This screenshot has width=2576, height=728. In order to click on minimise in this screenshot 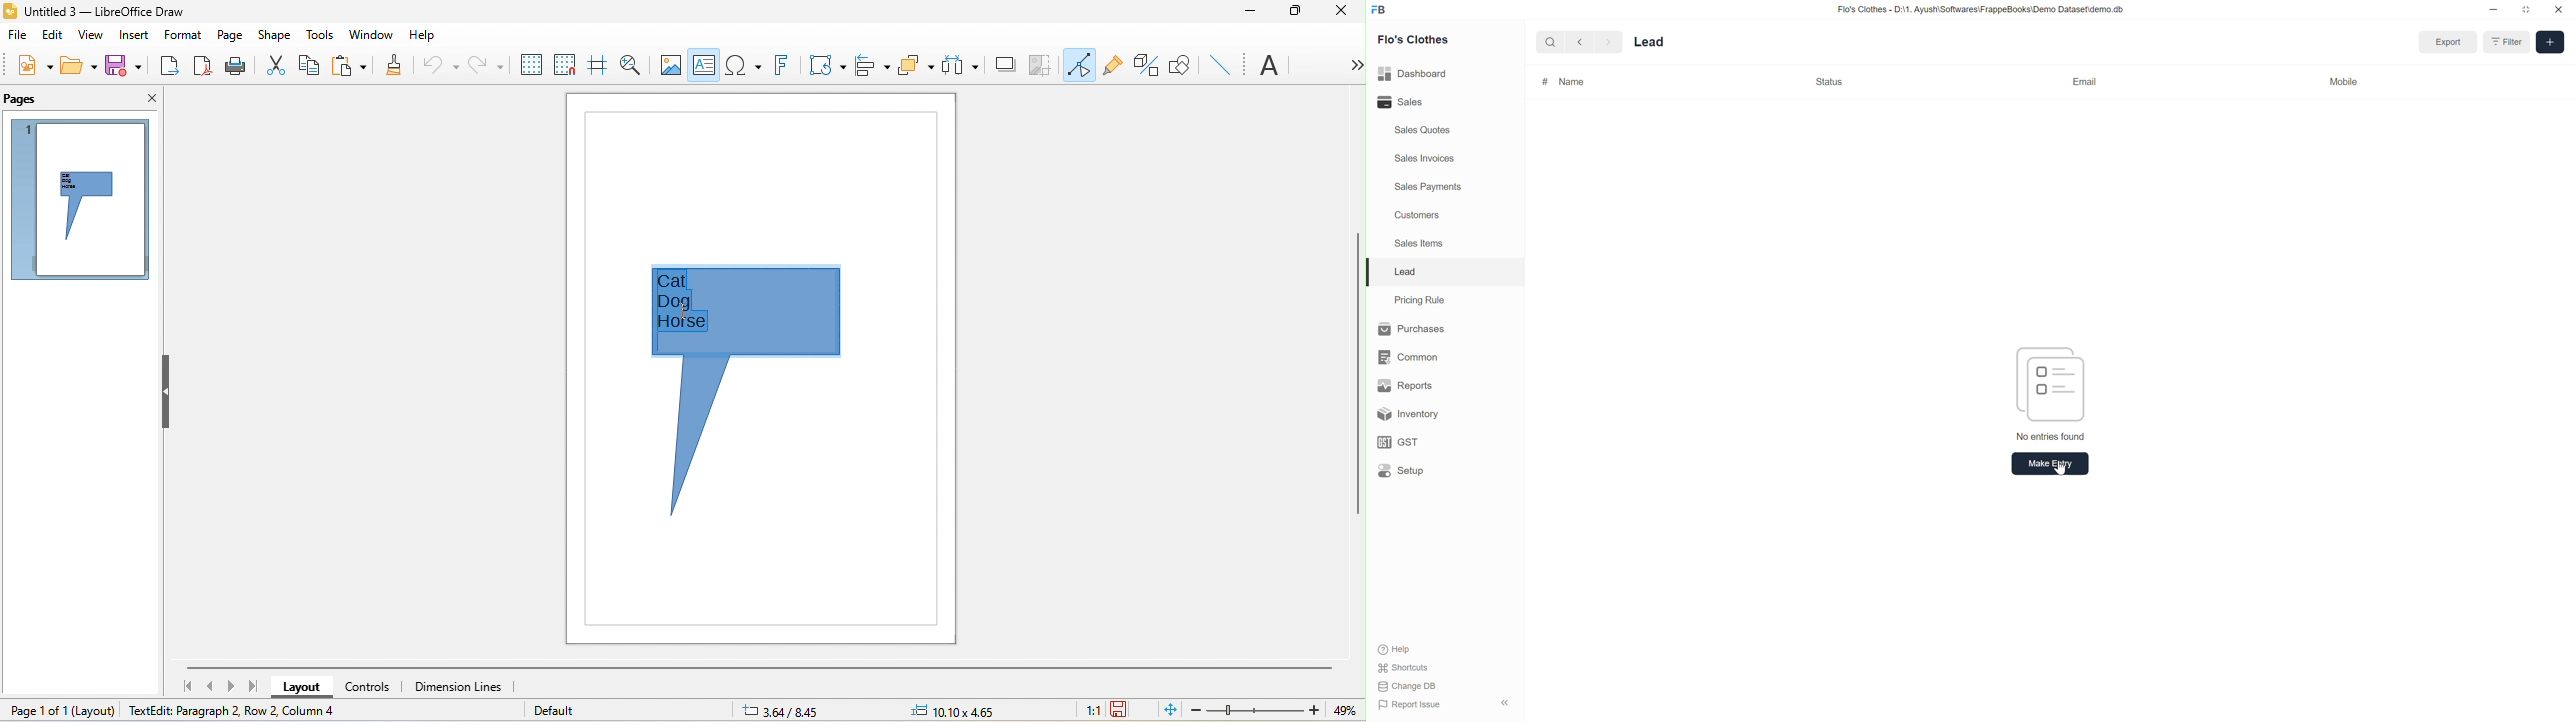, I will do `click(2494, 11)`.